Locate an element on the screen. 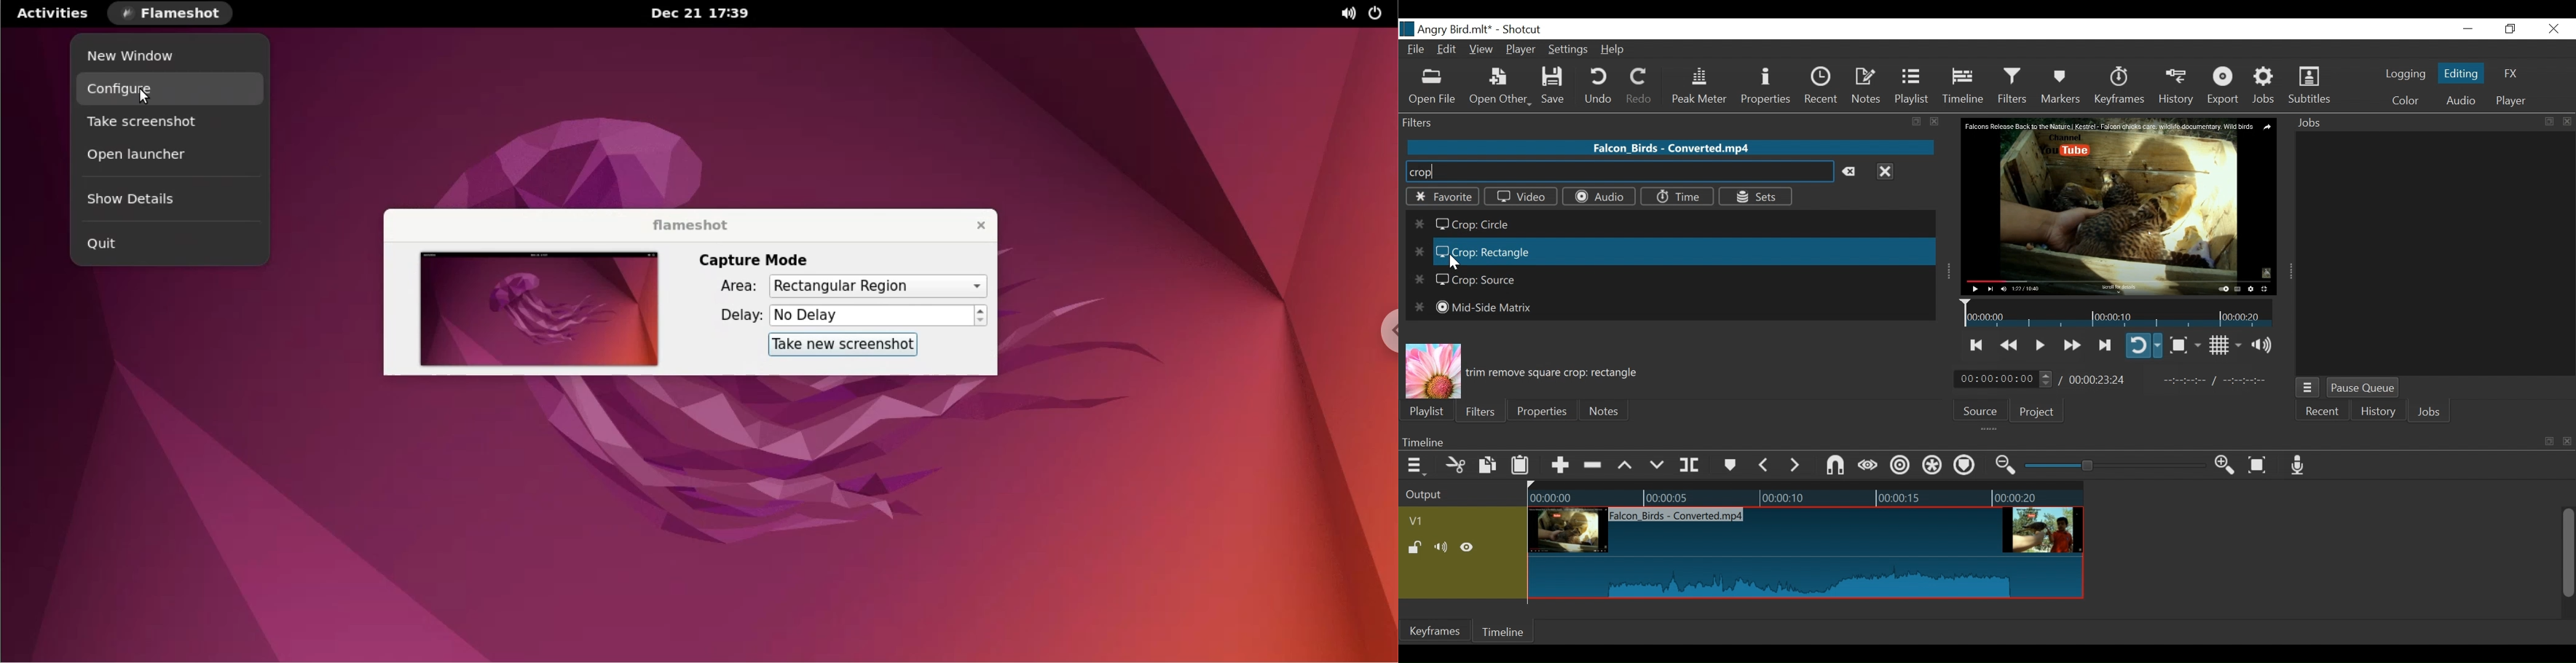  play forward quickly is located at coordinates (2071, 346).